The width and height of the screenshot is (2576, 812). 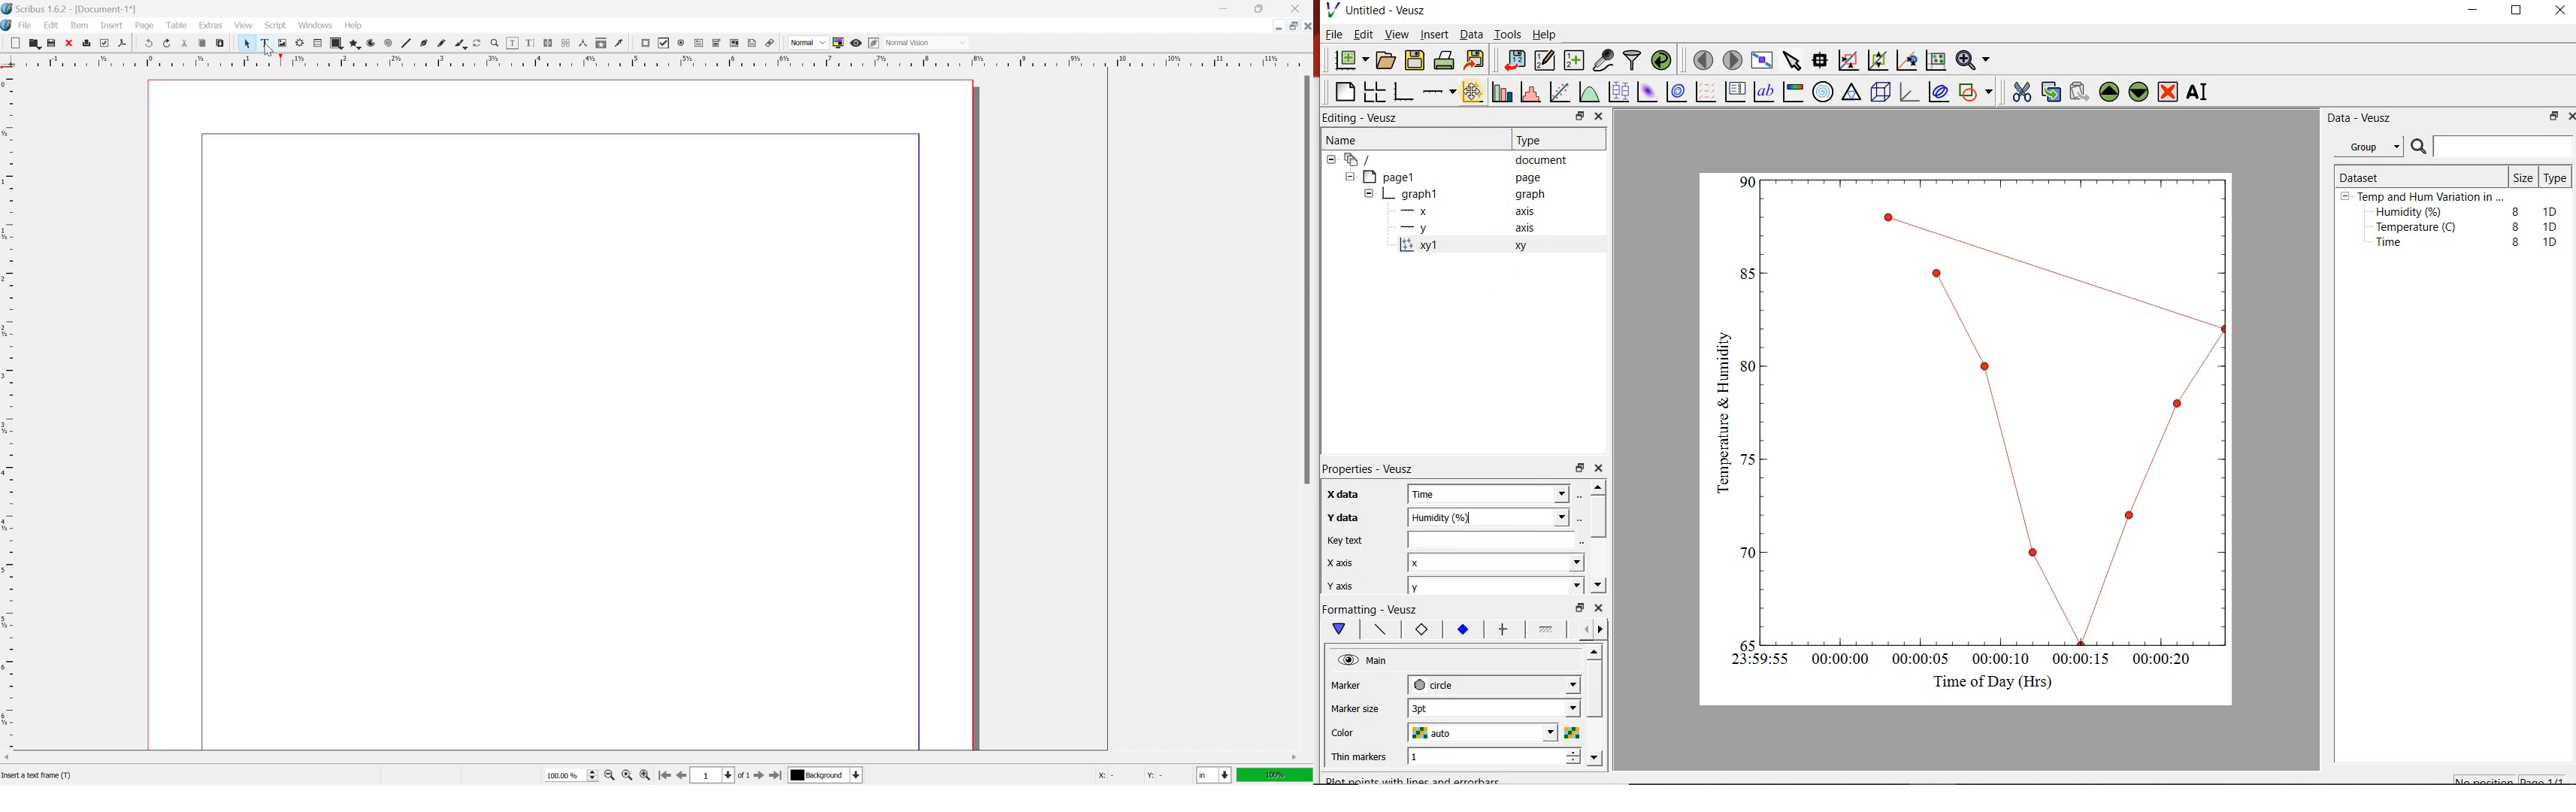 What do you see at coordinates (184, 43) in the screenshot?
I see `cut` at bounding box center [184, 43].